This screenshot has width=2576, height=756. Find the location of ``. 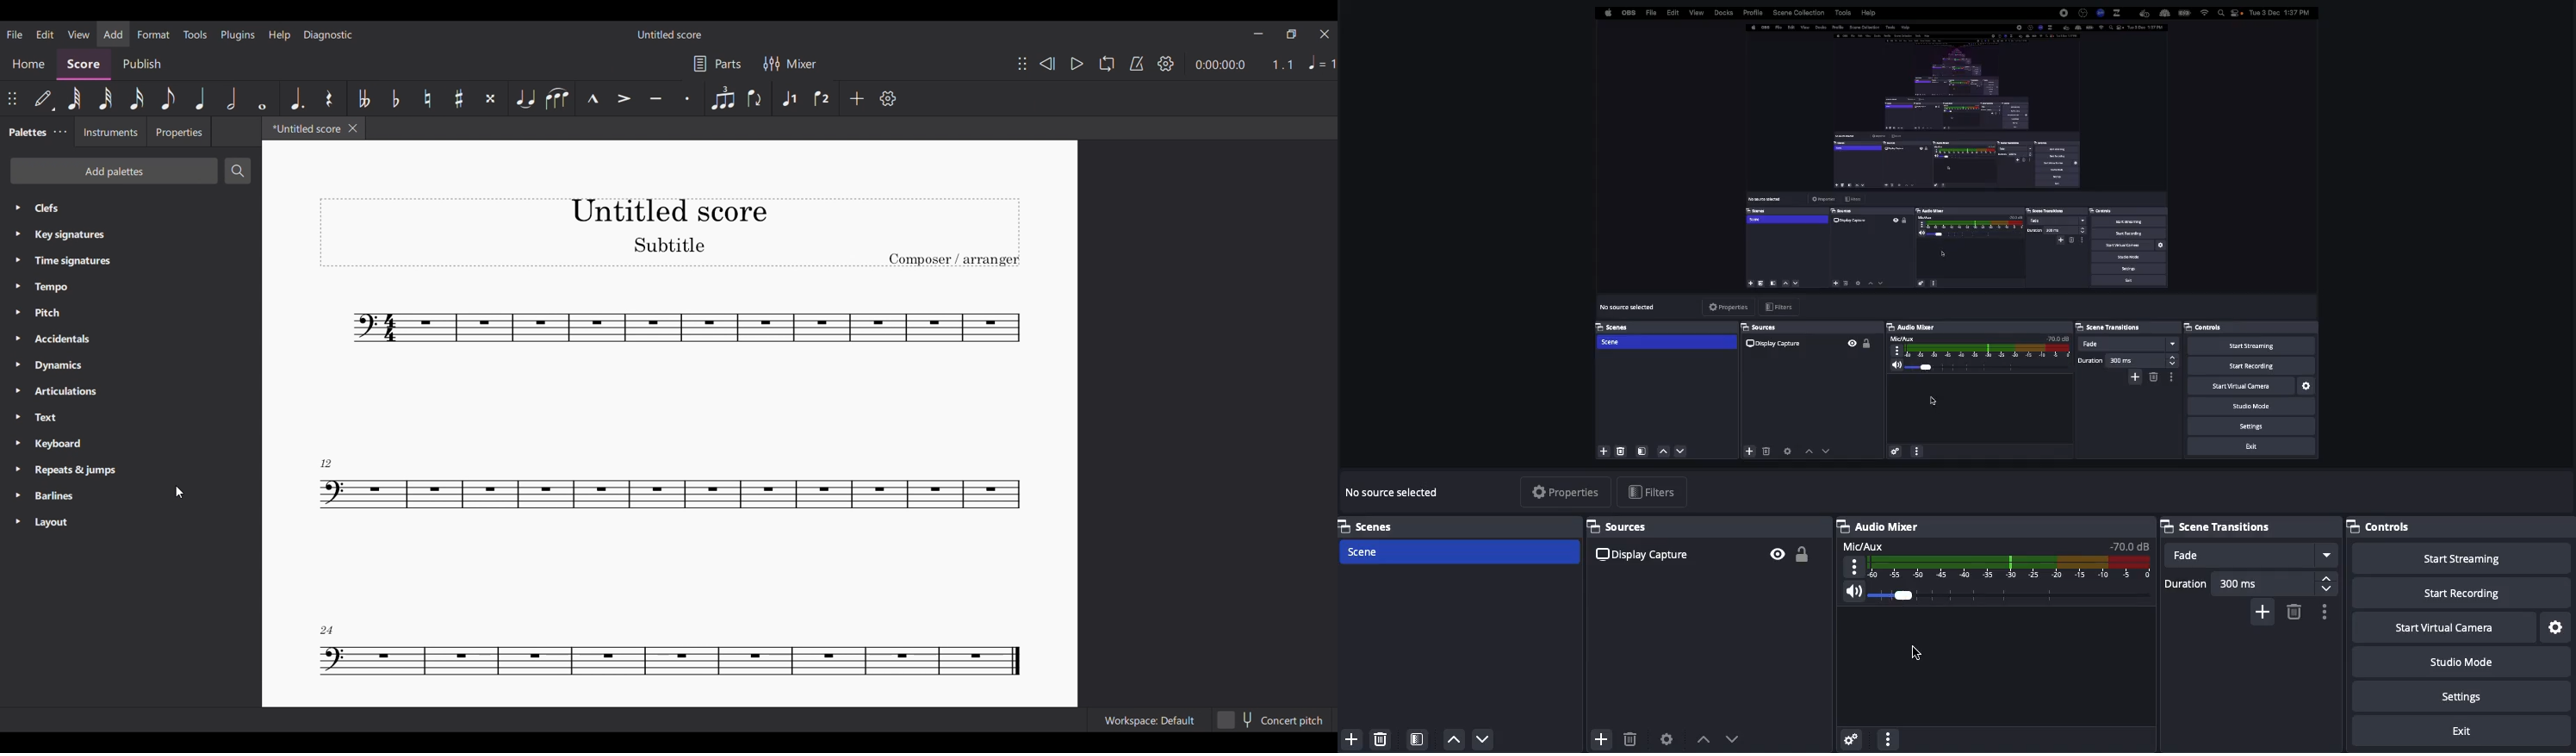

 is located at coordinates (105, 100).